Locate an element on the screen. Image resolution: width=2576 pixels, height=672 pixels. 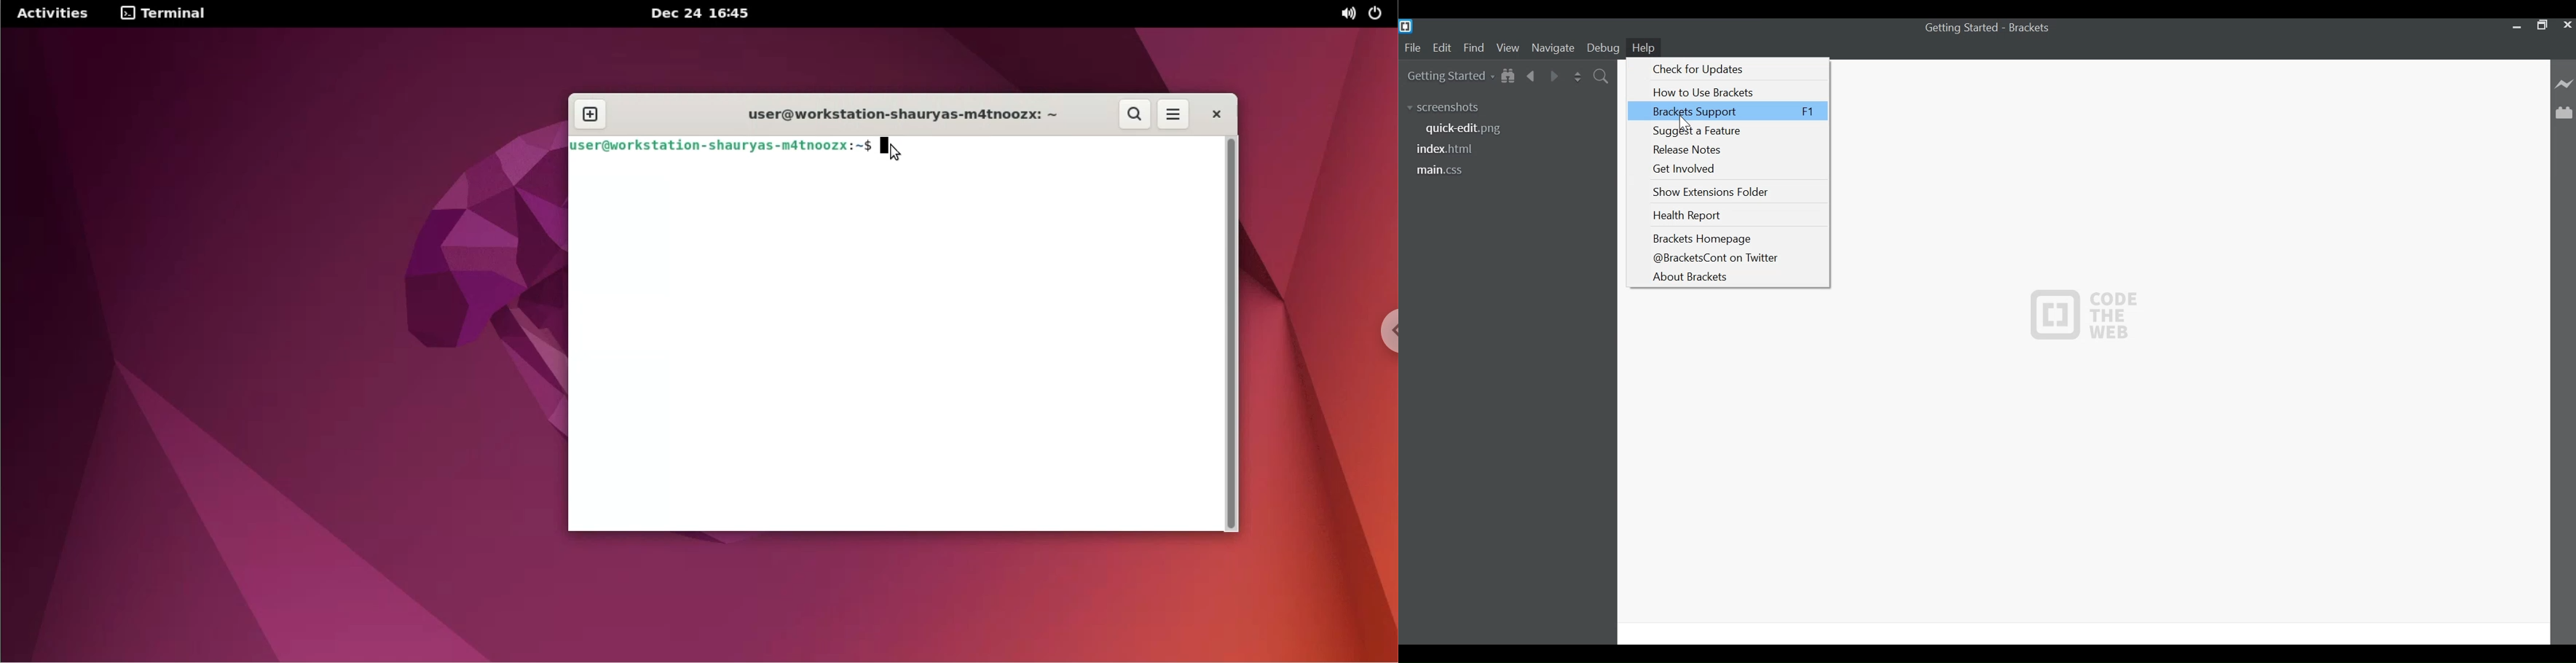
Health Report is located at coordinates (1735, 216).